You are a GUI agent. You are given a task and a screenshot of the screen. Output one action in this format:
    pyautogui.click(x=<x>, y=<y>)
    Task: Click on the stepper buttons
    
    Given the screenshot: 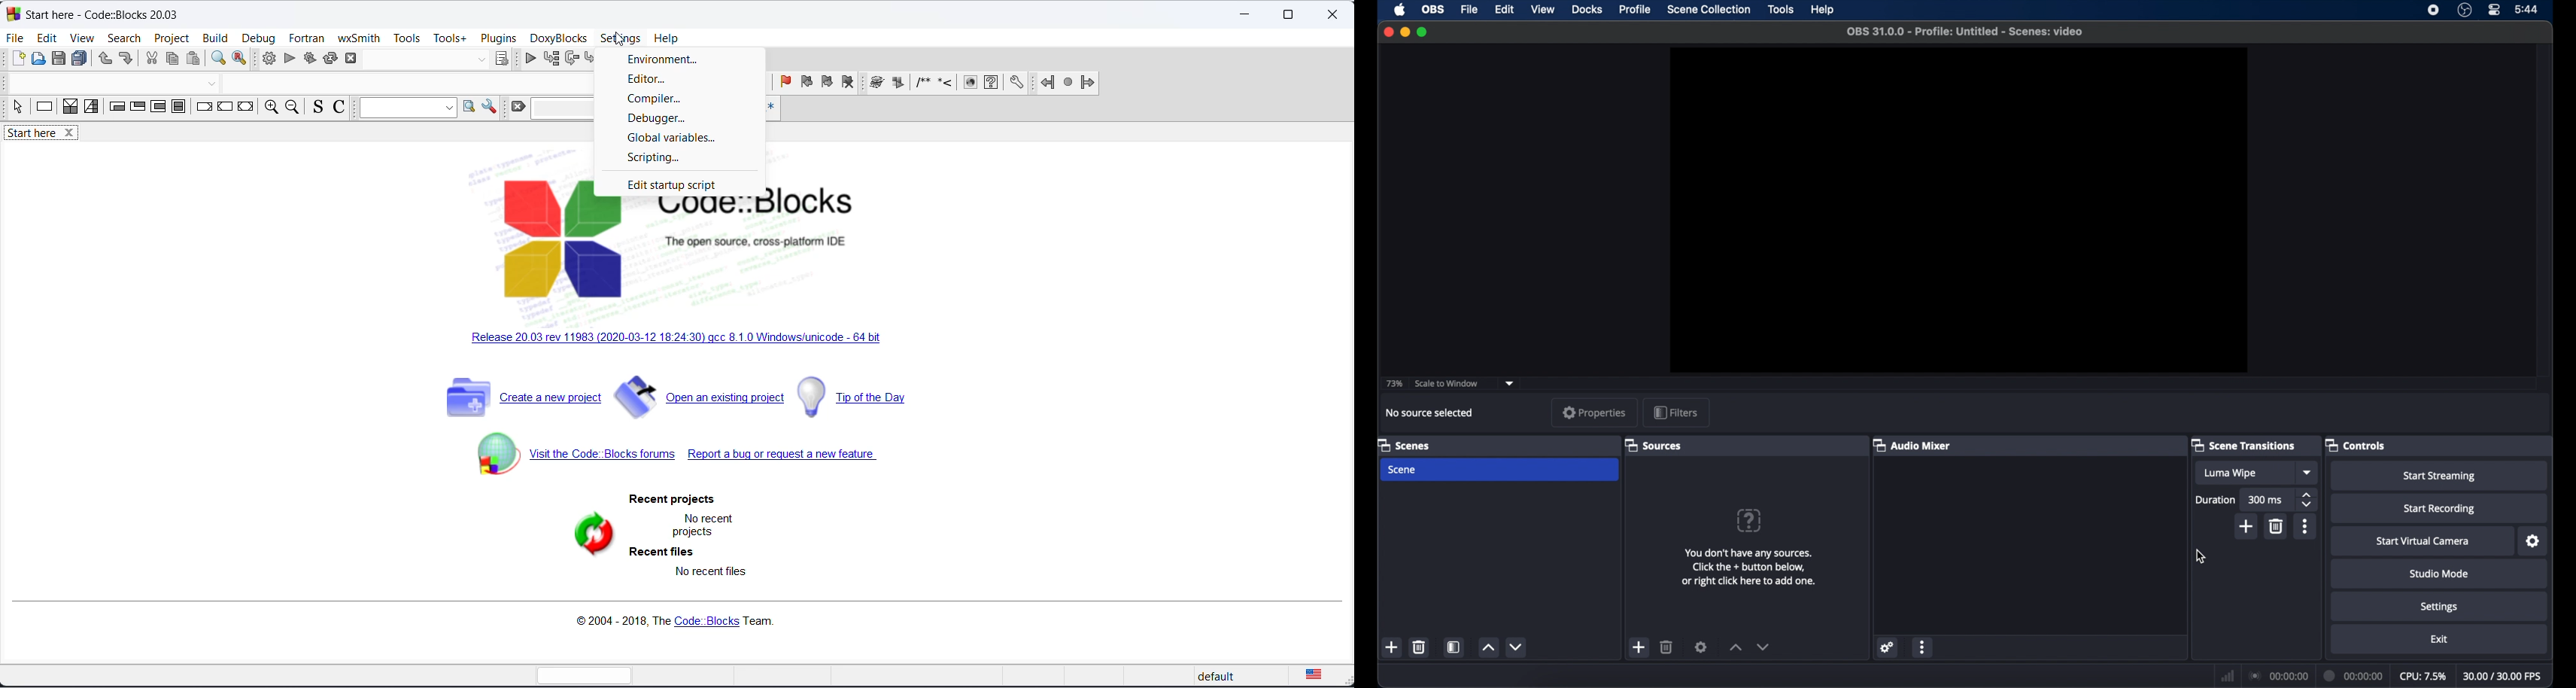 What is the action you would take?
    pyautogui.click(x=2308, y=500)
    